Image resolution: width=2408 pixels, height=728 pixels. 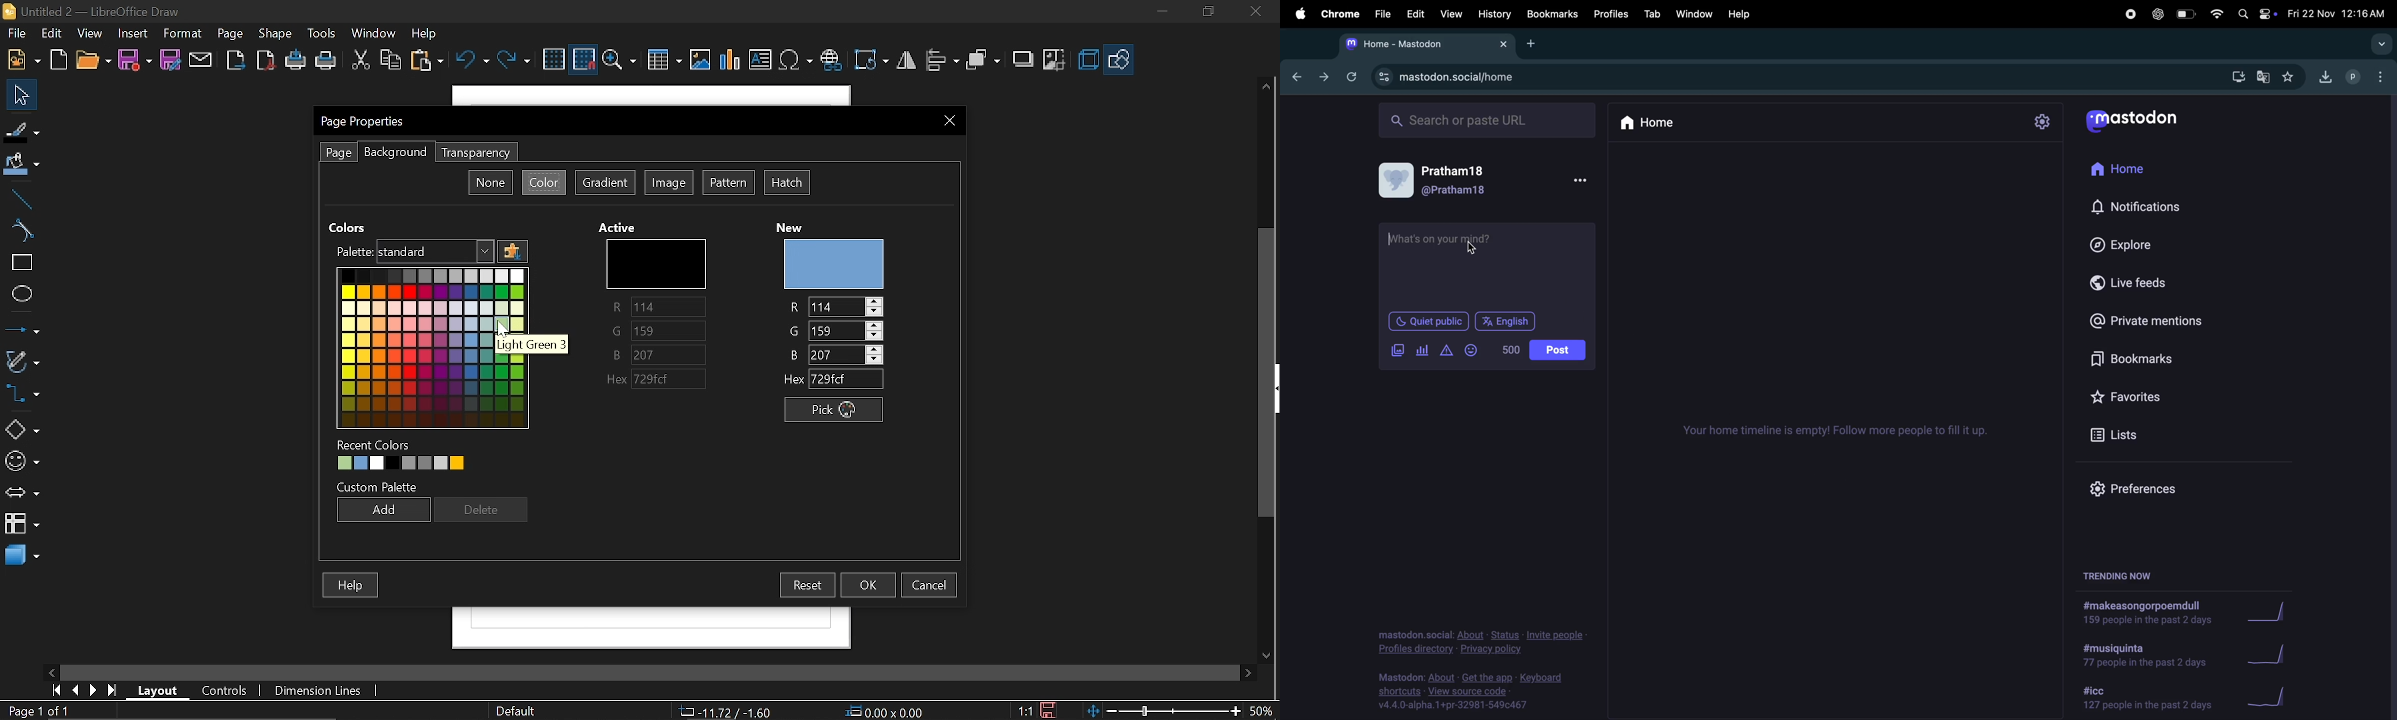 I want to click on Reset, so click(x=809, y=585).